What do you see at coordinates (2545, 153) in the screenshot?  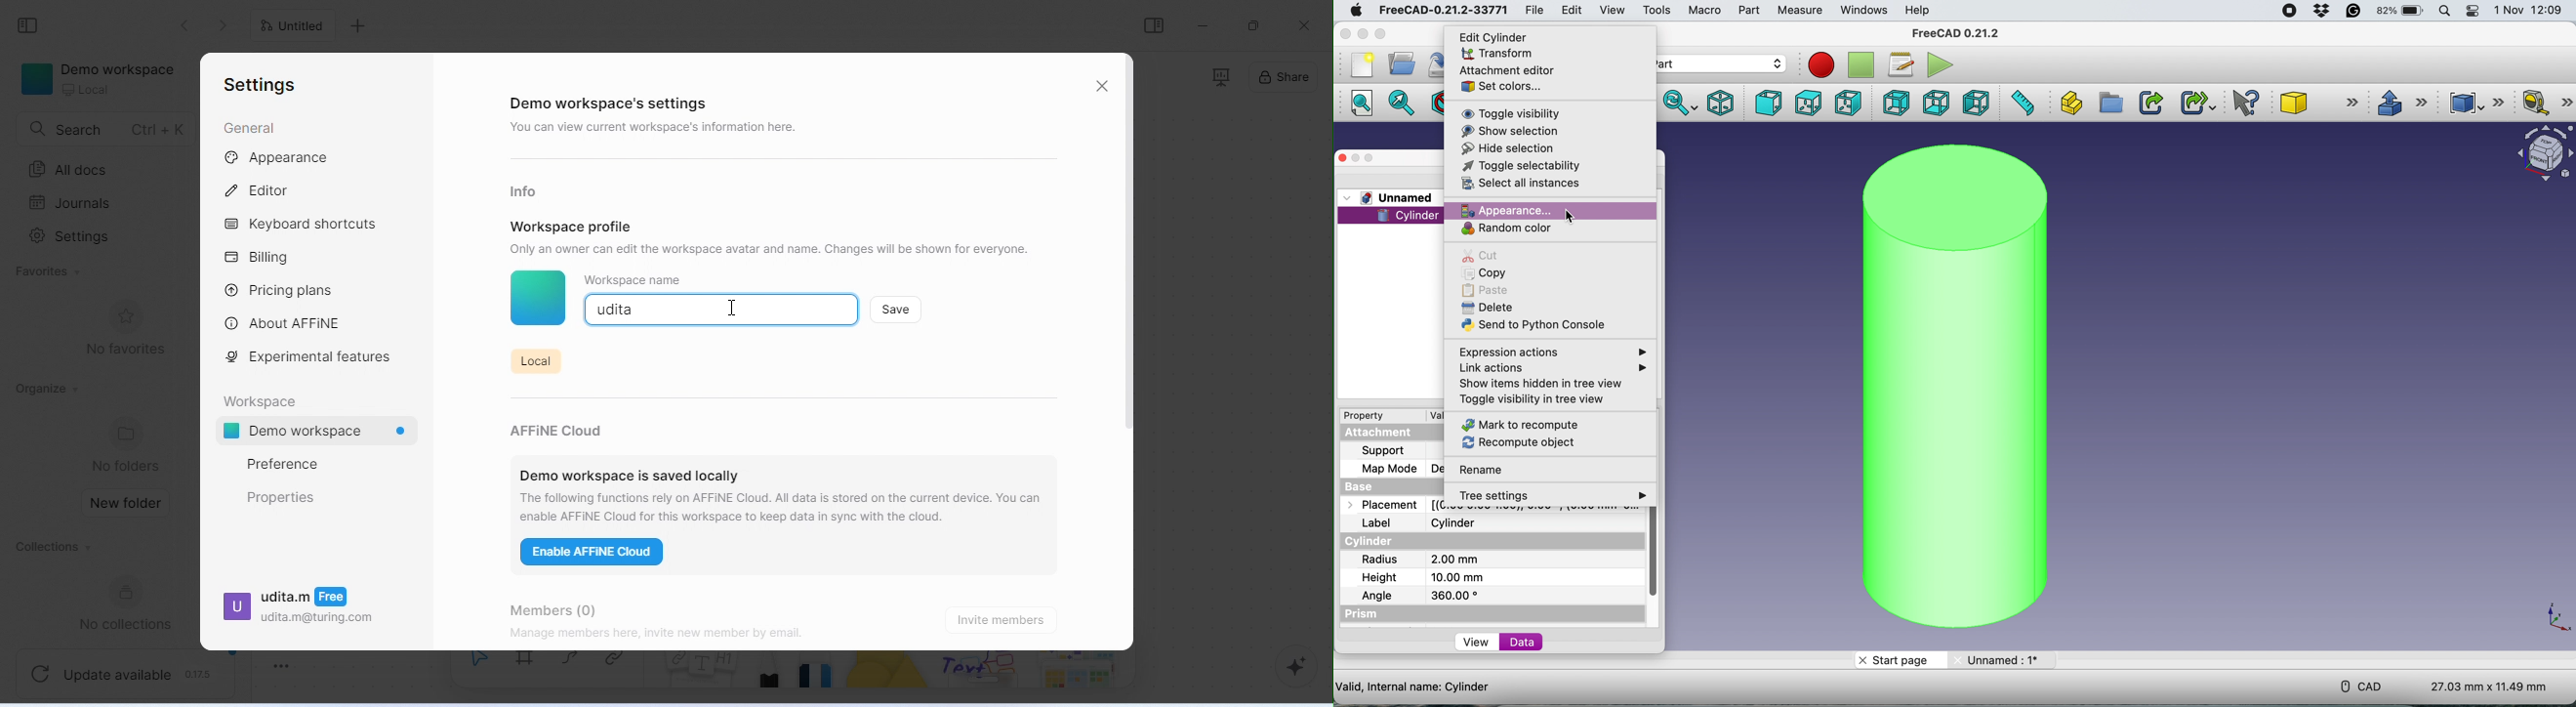 I see `object interface` at bounding box center [2545, 153].